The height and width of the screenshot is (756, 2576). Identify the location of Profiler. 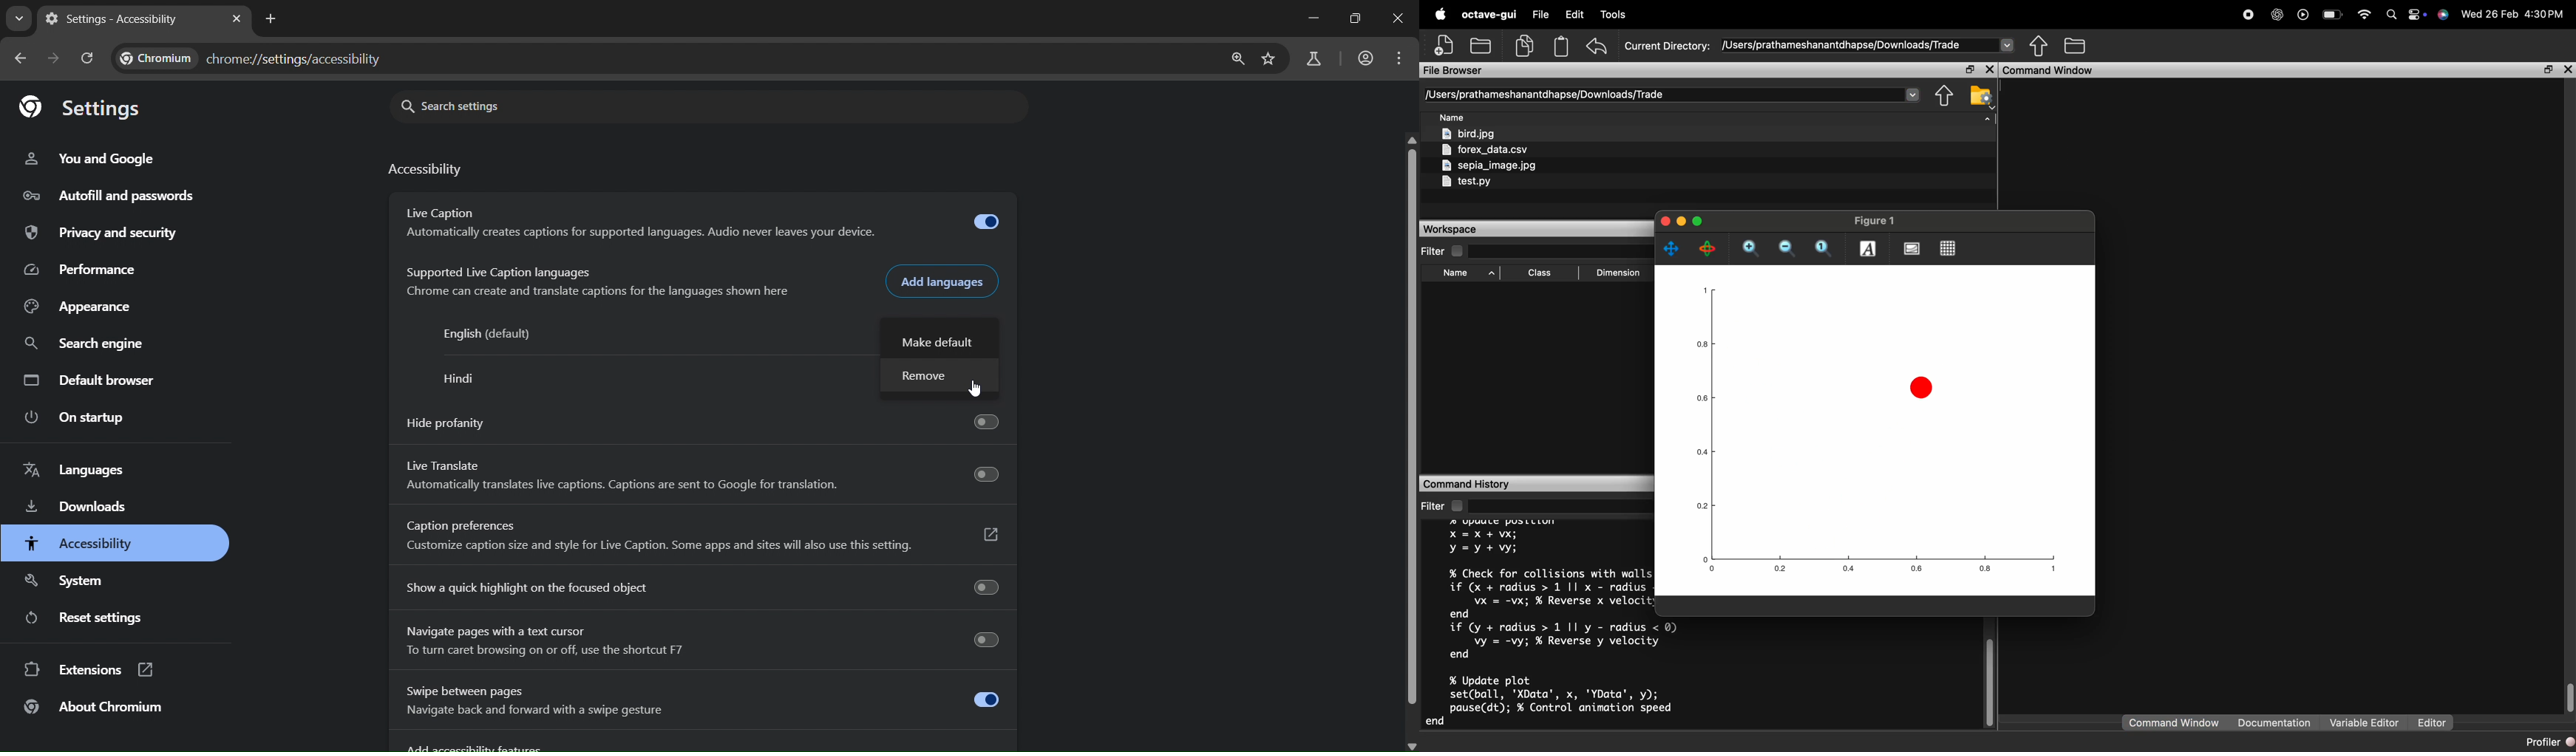
(2550, 742).